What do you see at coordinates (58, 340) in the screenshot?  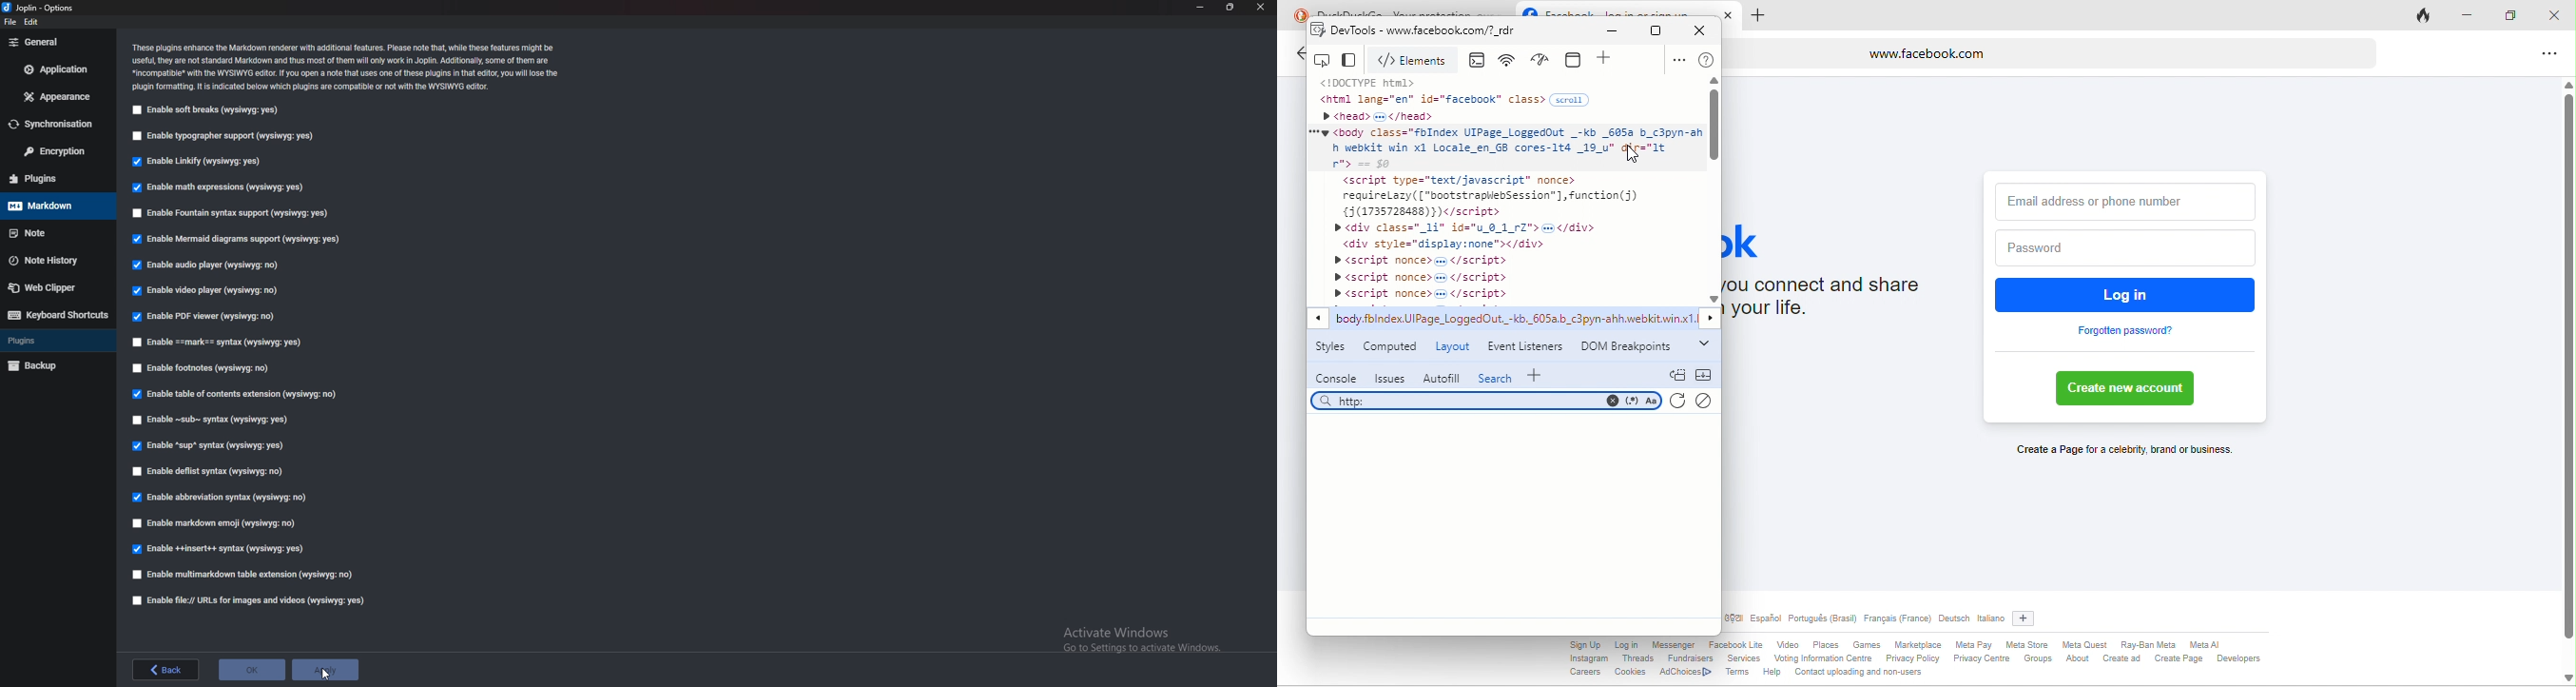 I see `plugins` at bounding box center [58, 340].